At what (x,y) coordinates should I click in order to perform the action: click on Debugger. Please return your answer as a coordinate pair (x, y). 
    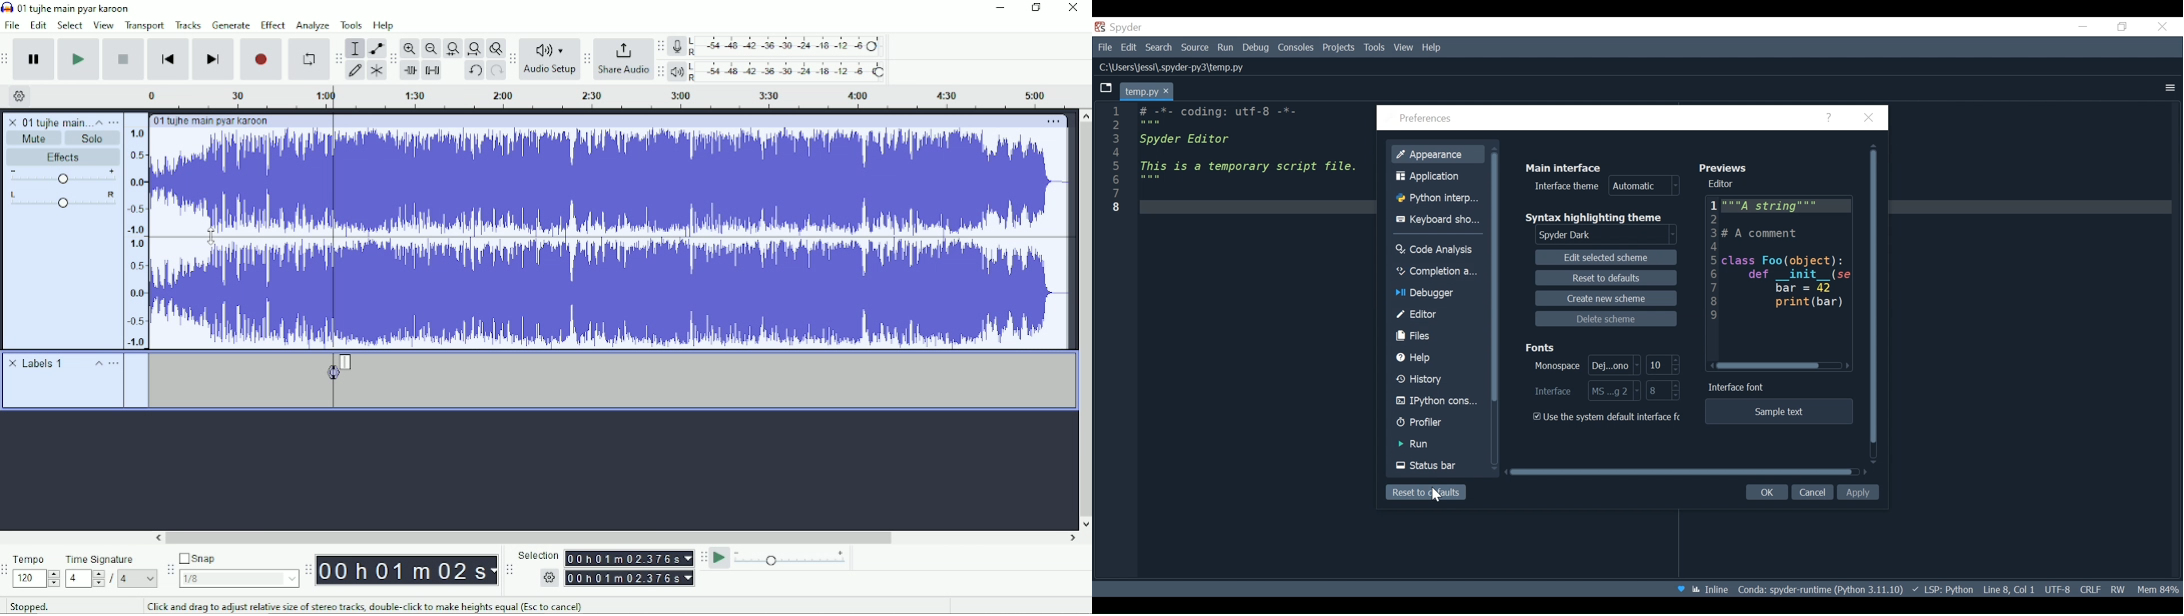
    Looking at the image, I should click on (1436, 294).